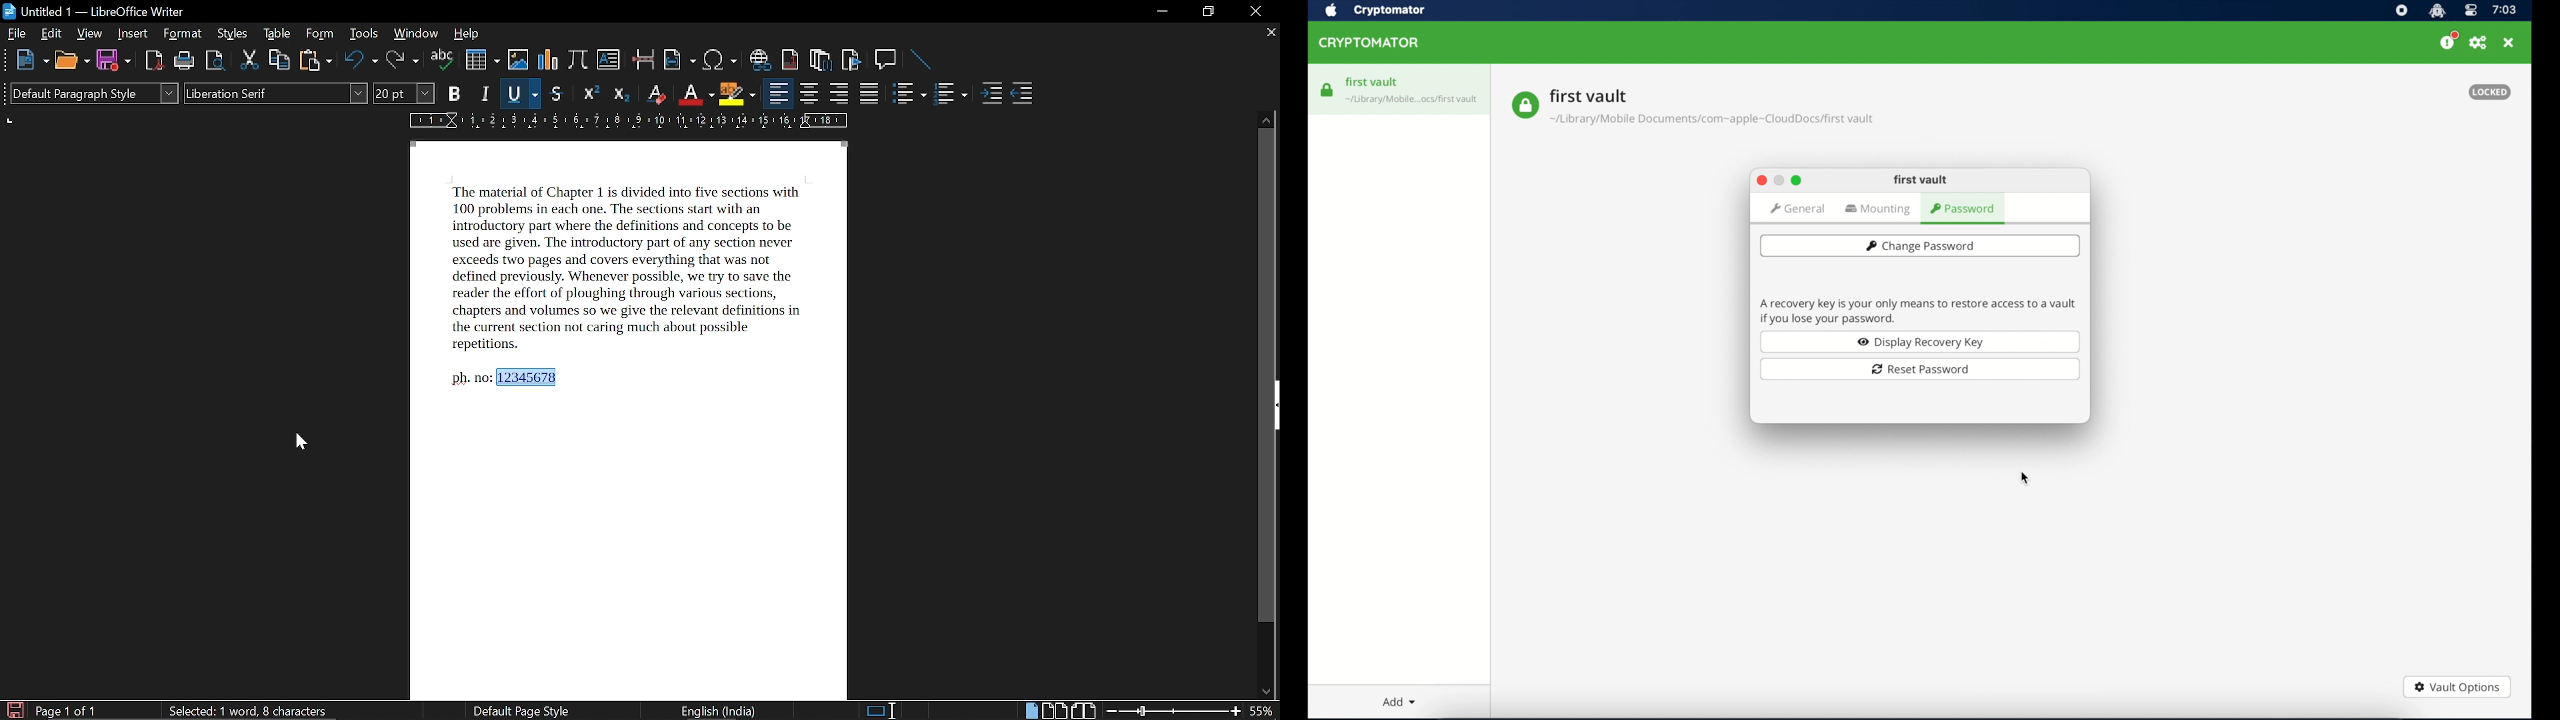 Image resolution: width=2576 pixels, height=728 pixels. What do you see at coordinates (1257, 11) in the screenshot?
I see `close` at bounding box center [1257, 11].